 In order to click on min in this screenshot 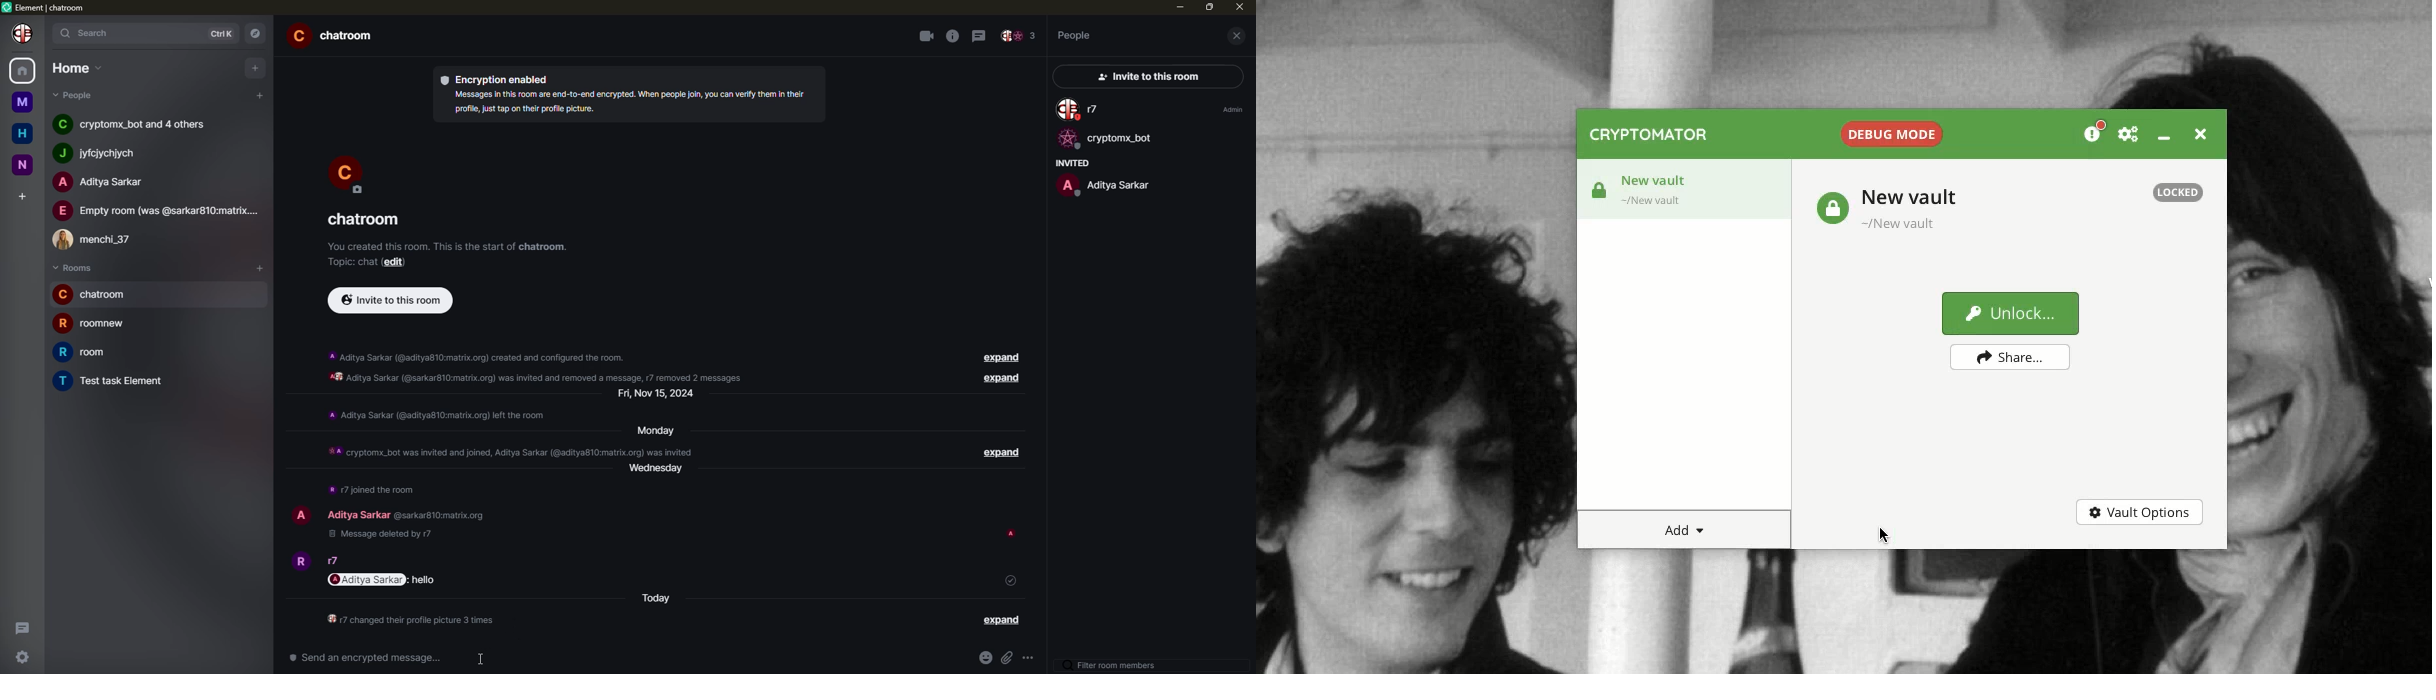, I will do `click(1179, 7)`.